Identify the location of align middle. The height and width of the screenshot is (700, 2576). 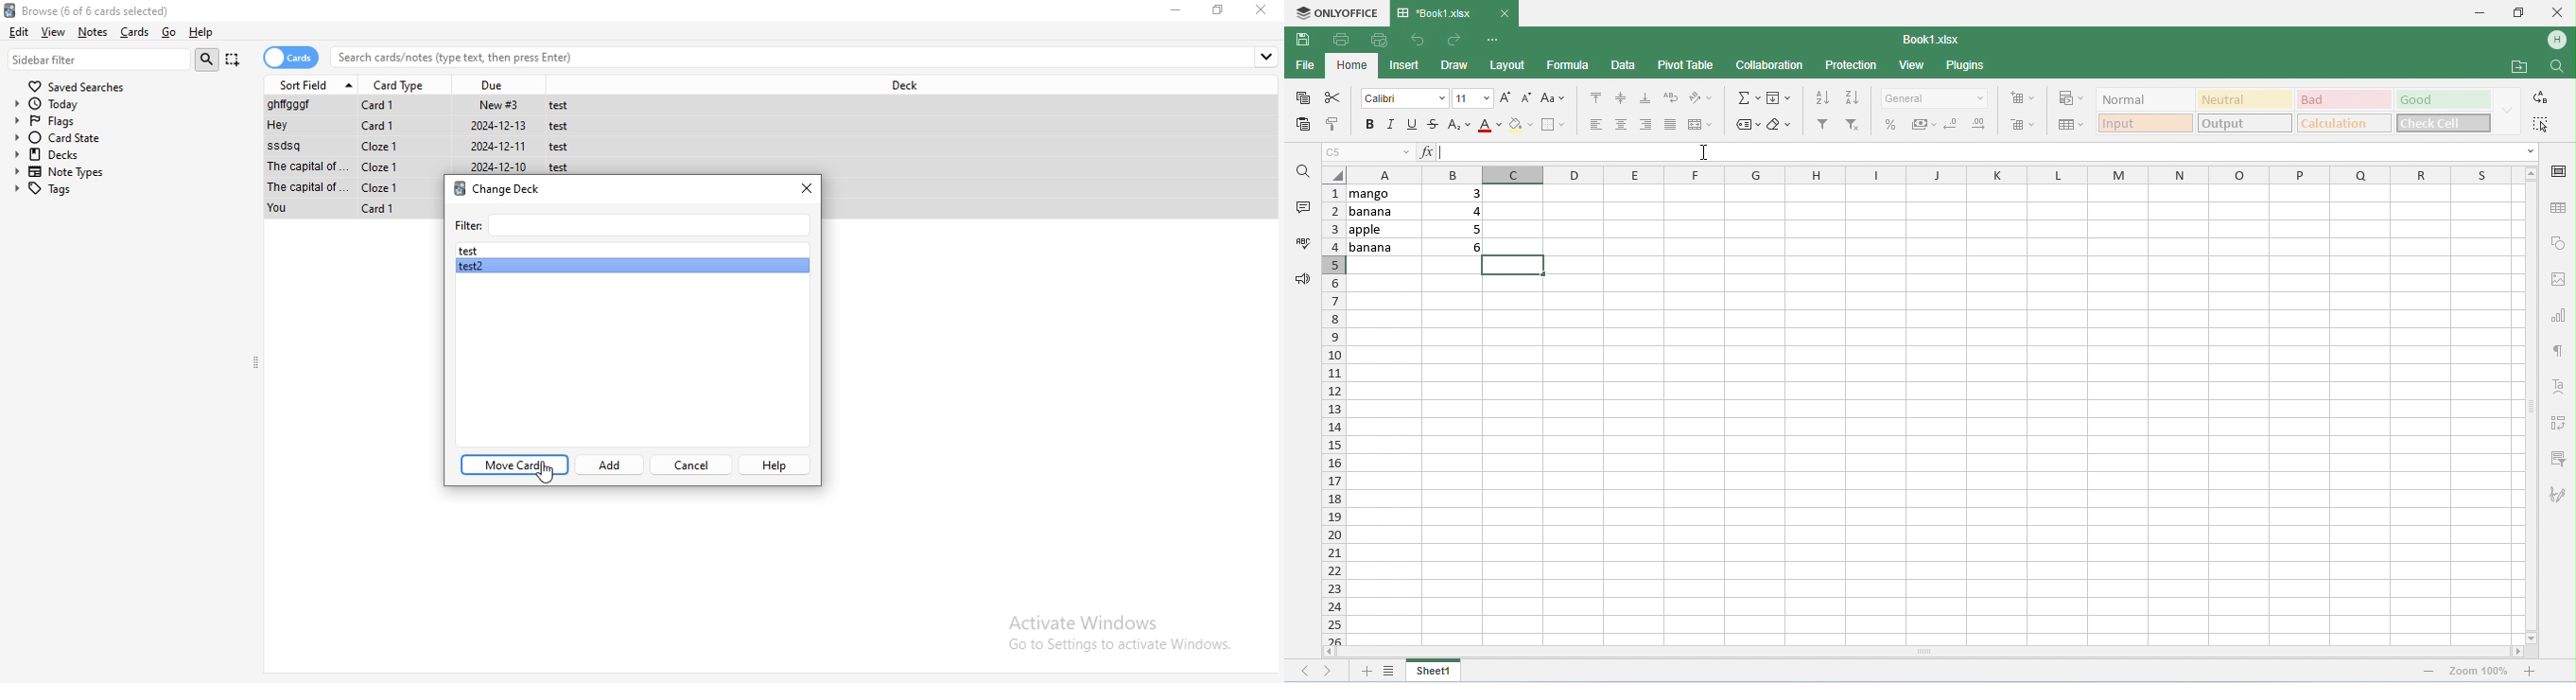
(1623, 98).